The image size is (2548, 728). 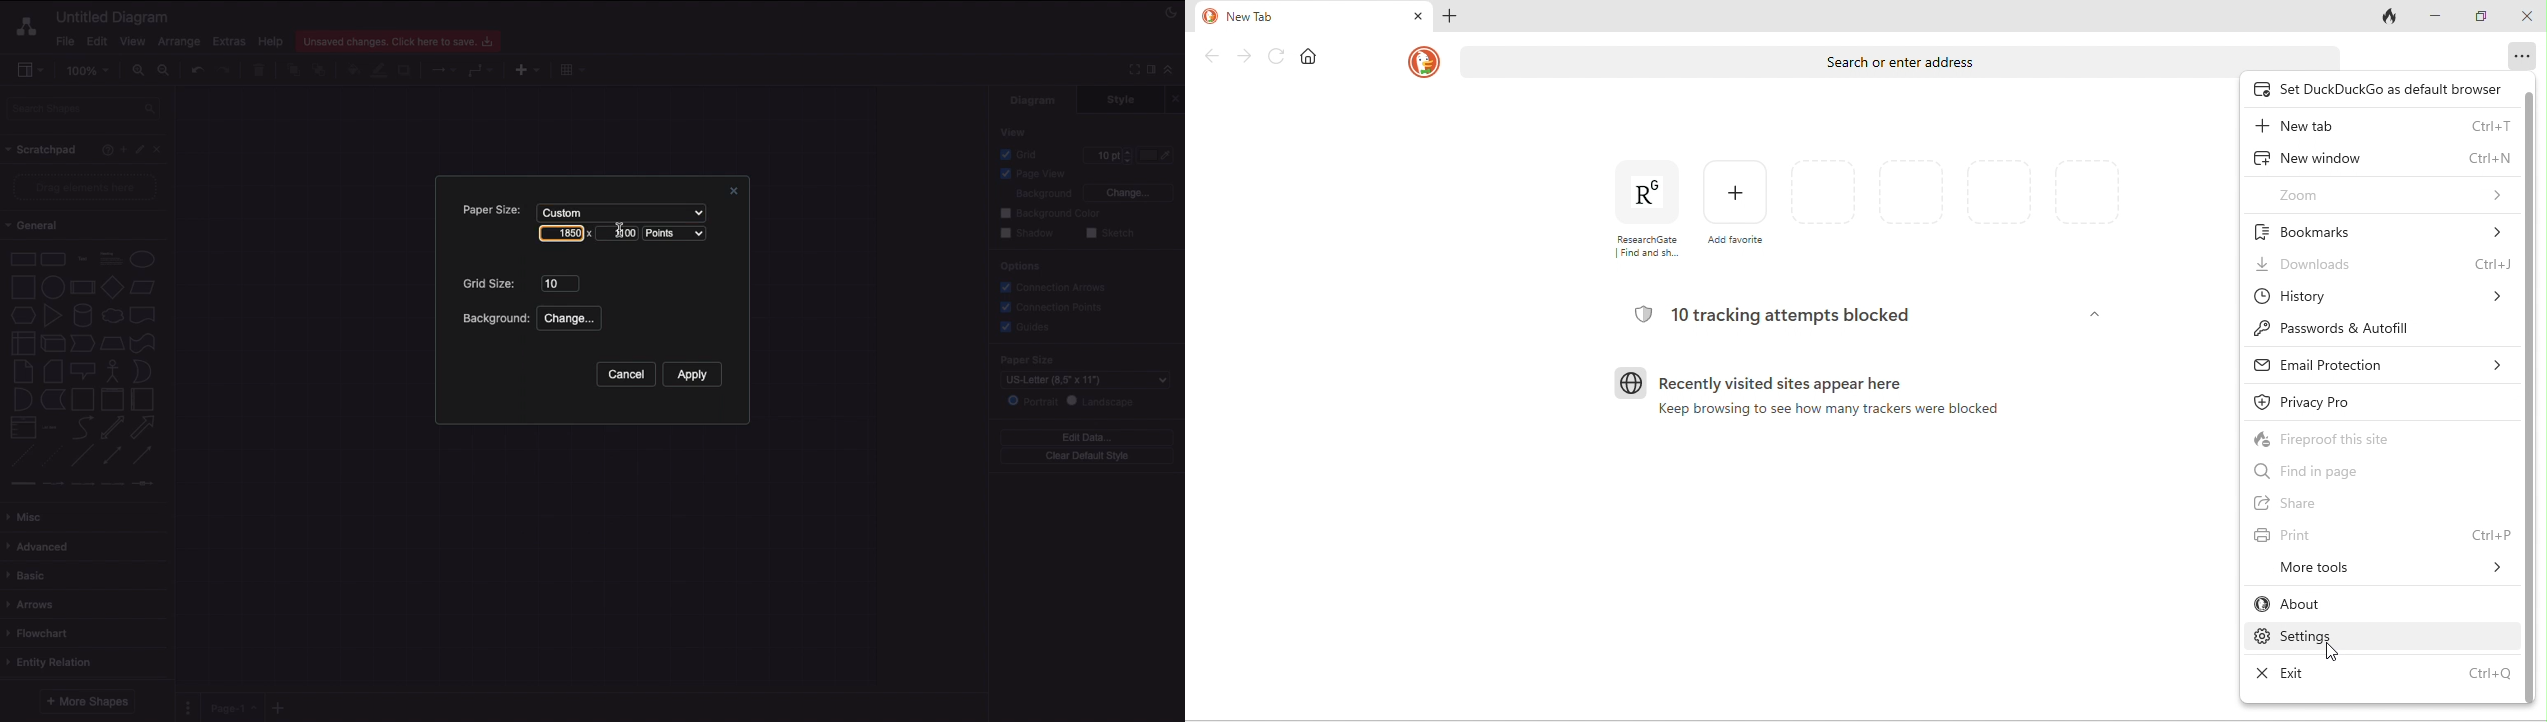 I want to click on Dashed line, so click(x=20, y=458).